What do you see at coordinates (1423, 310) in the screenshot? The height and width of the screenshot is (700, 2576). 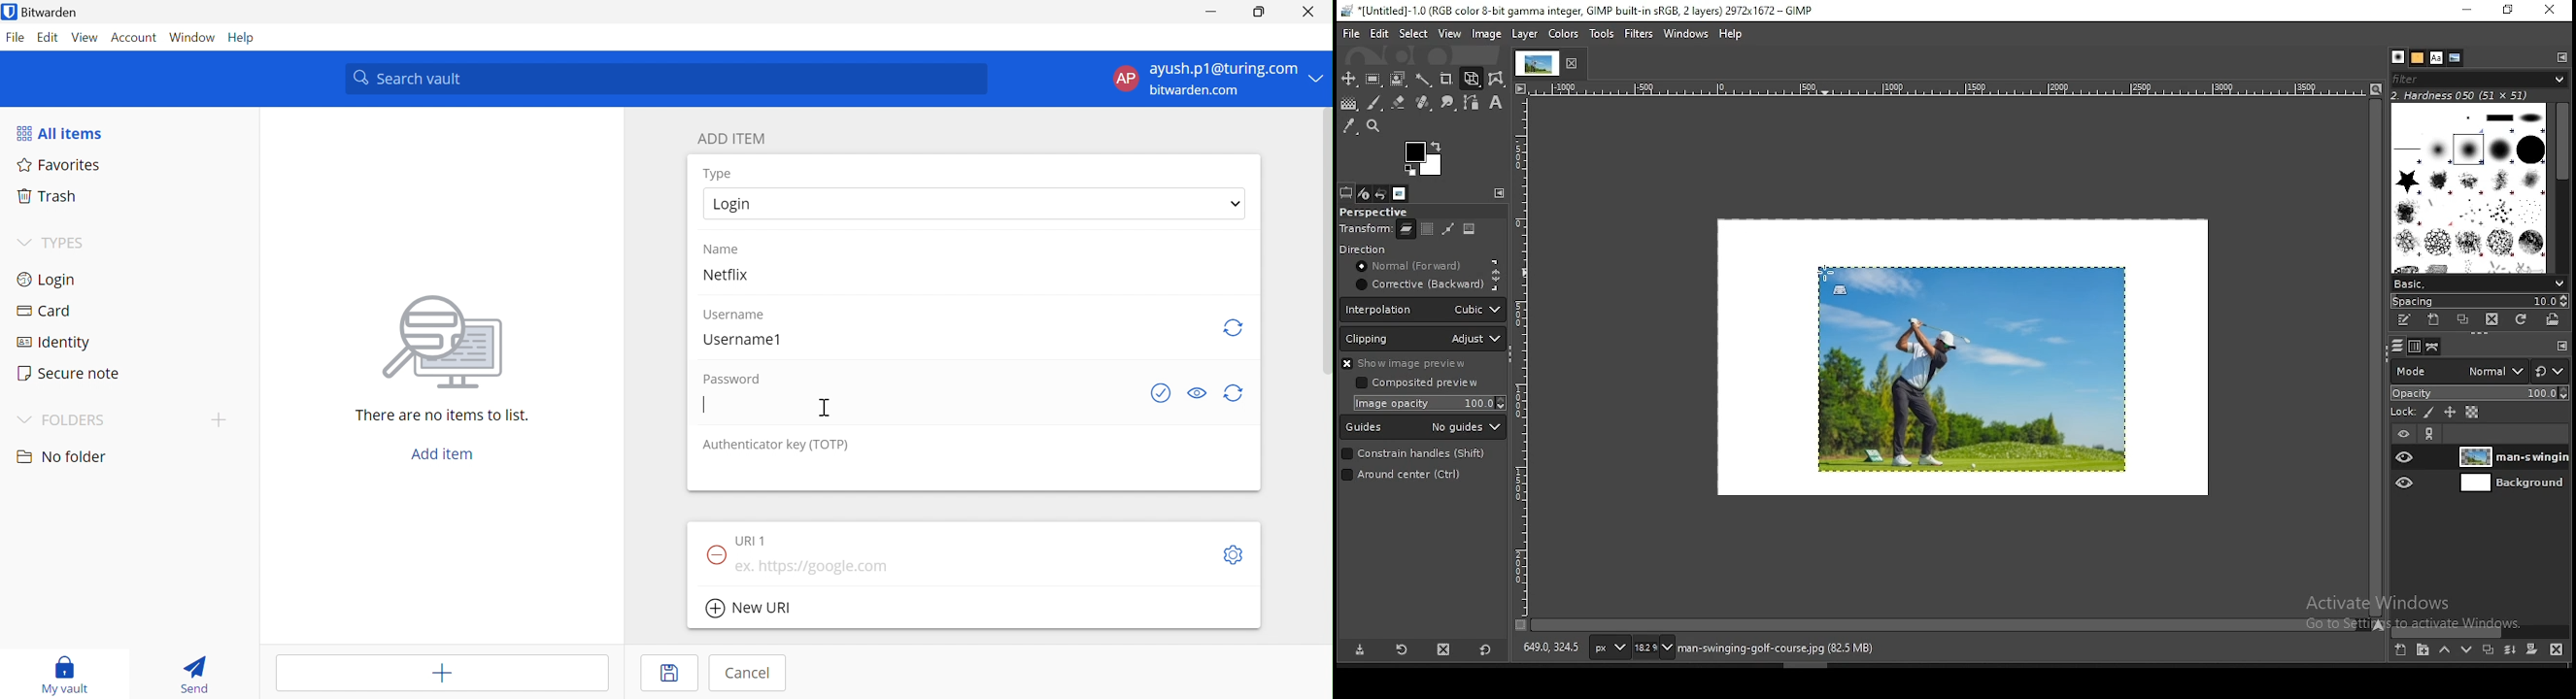 I see `interpolation` at bounding box center [1423, 310].